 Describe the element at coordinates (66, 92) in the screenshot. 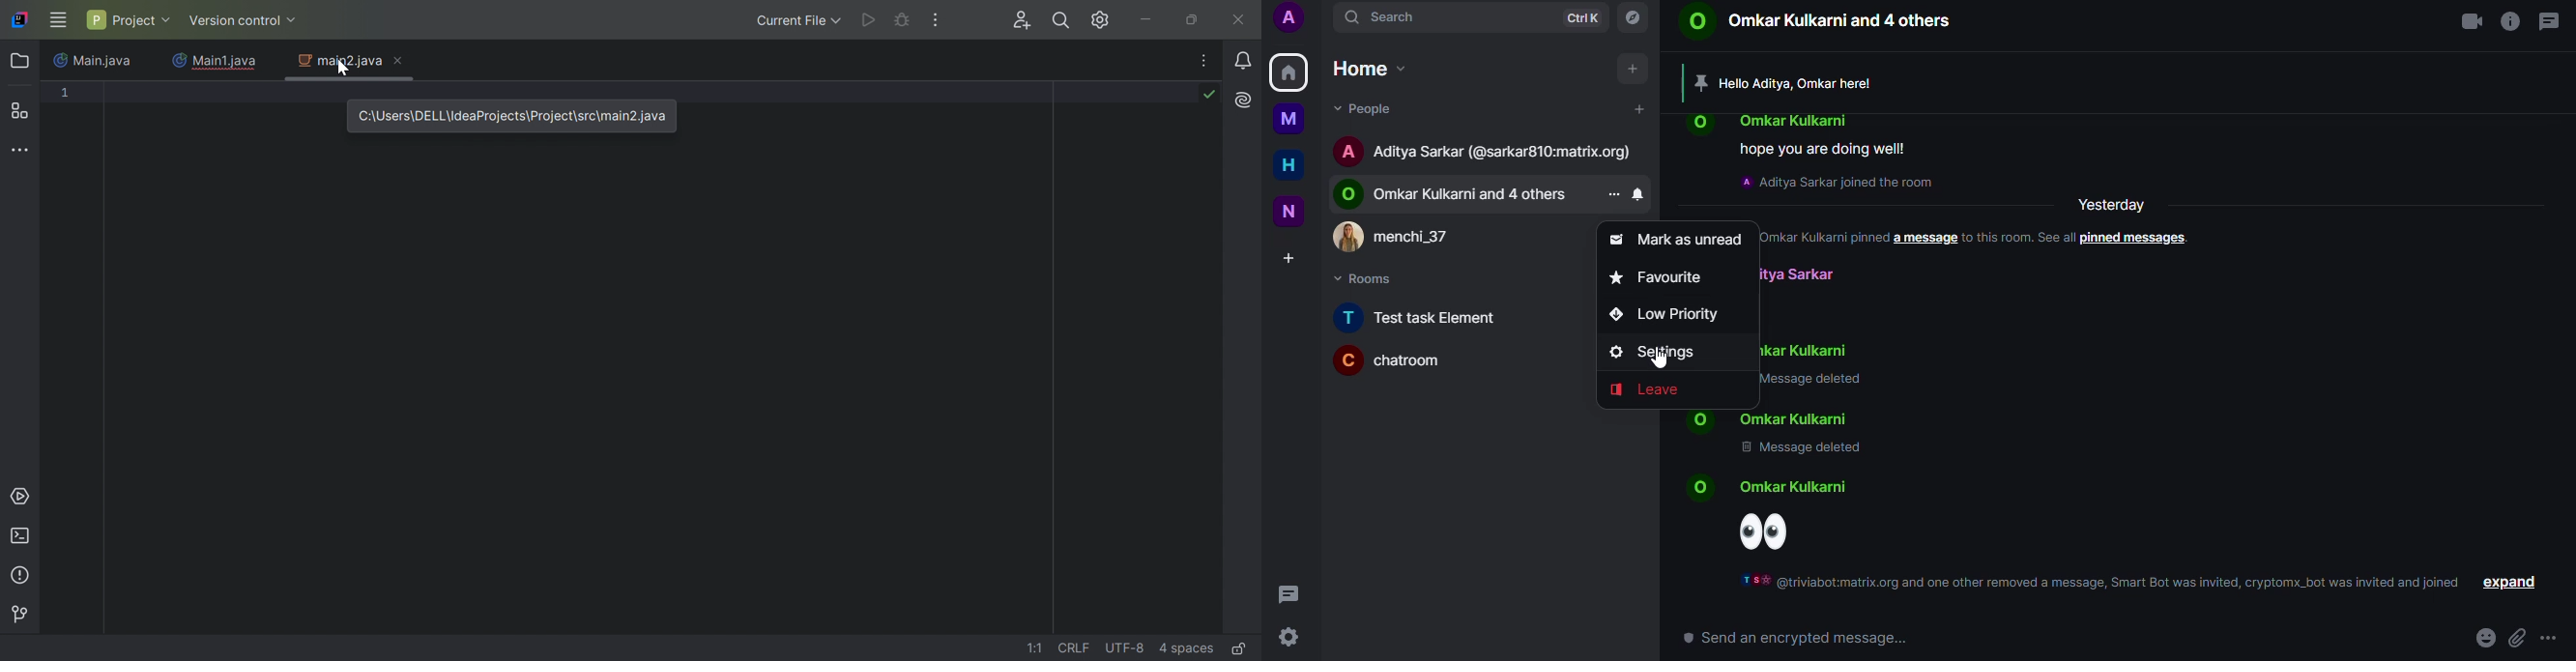

I see `1` at that location.